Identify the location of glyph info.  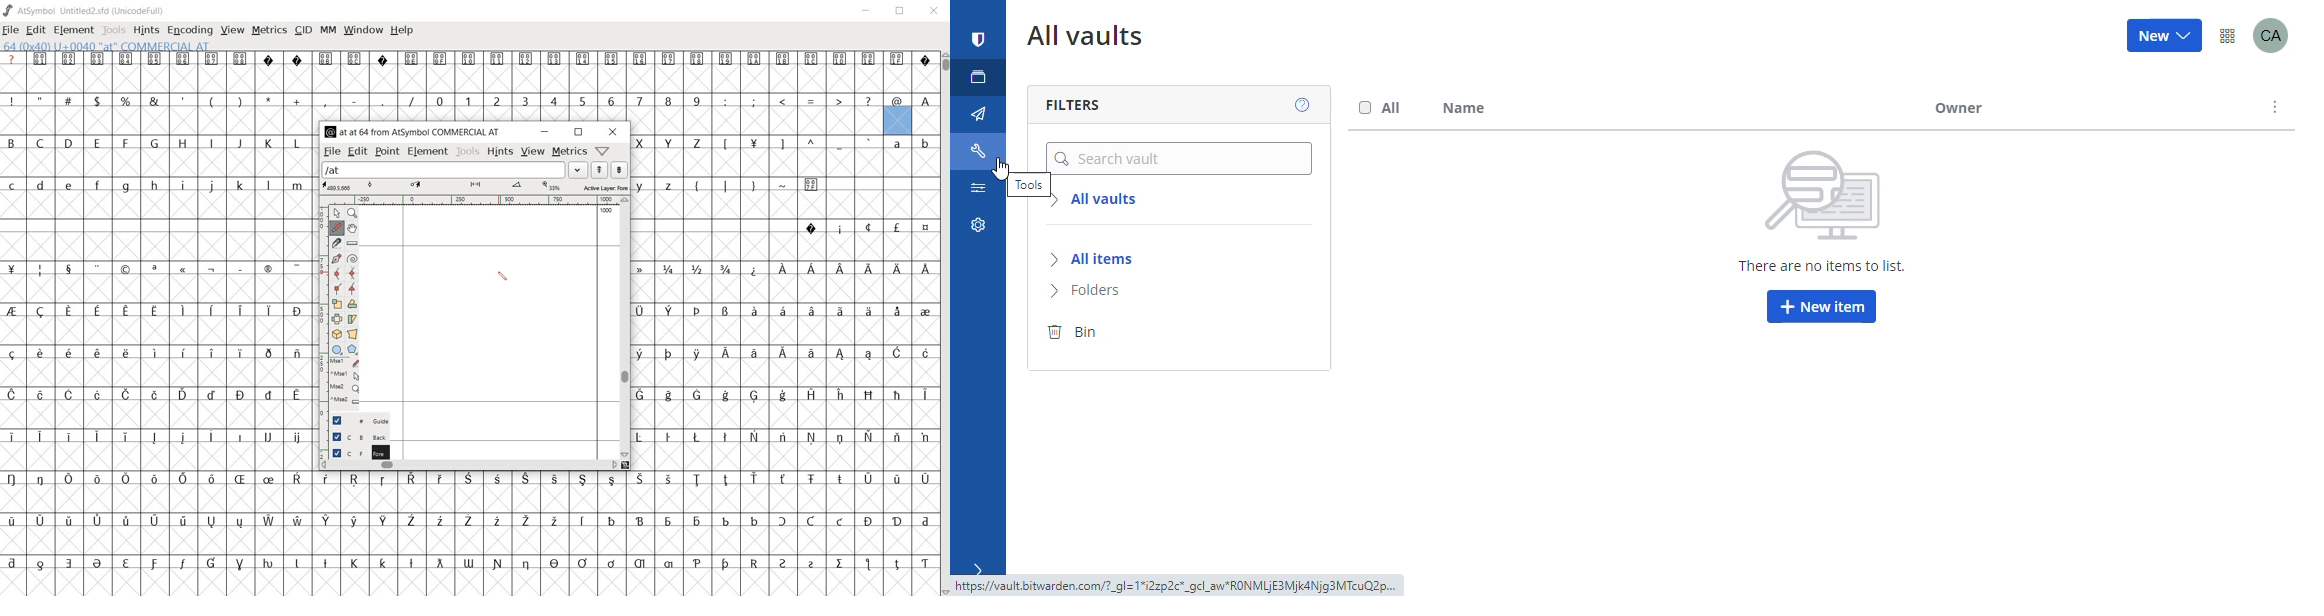
(415, 131).